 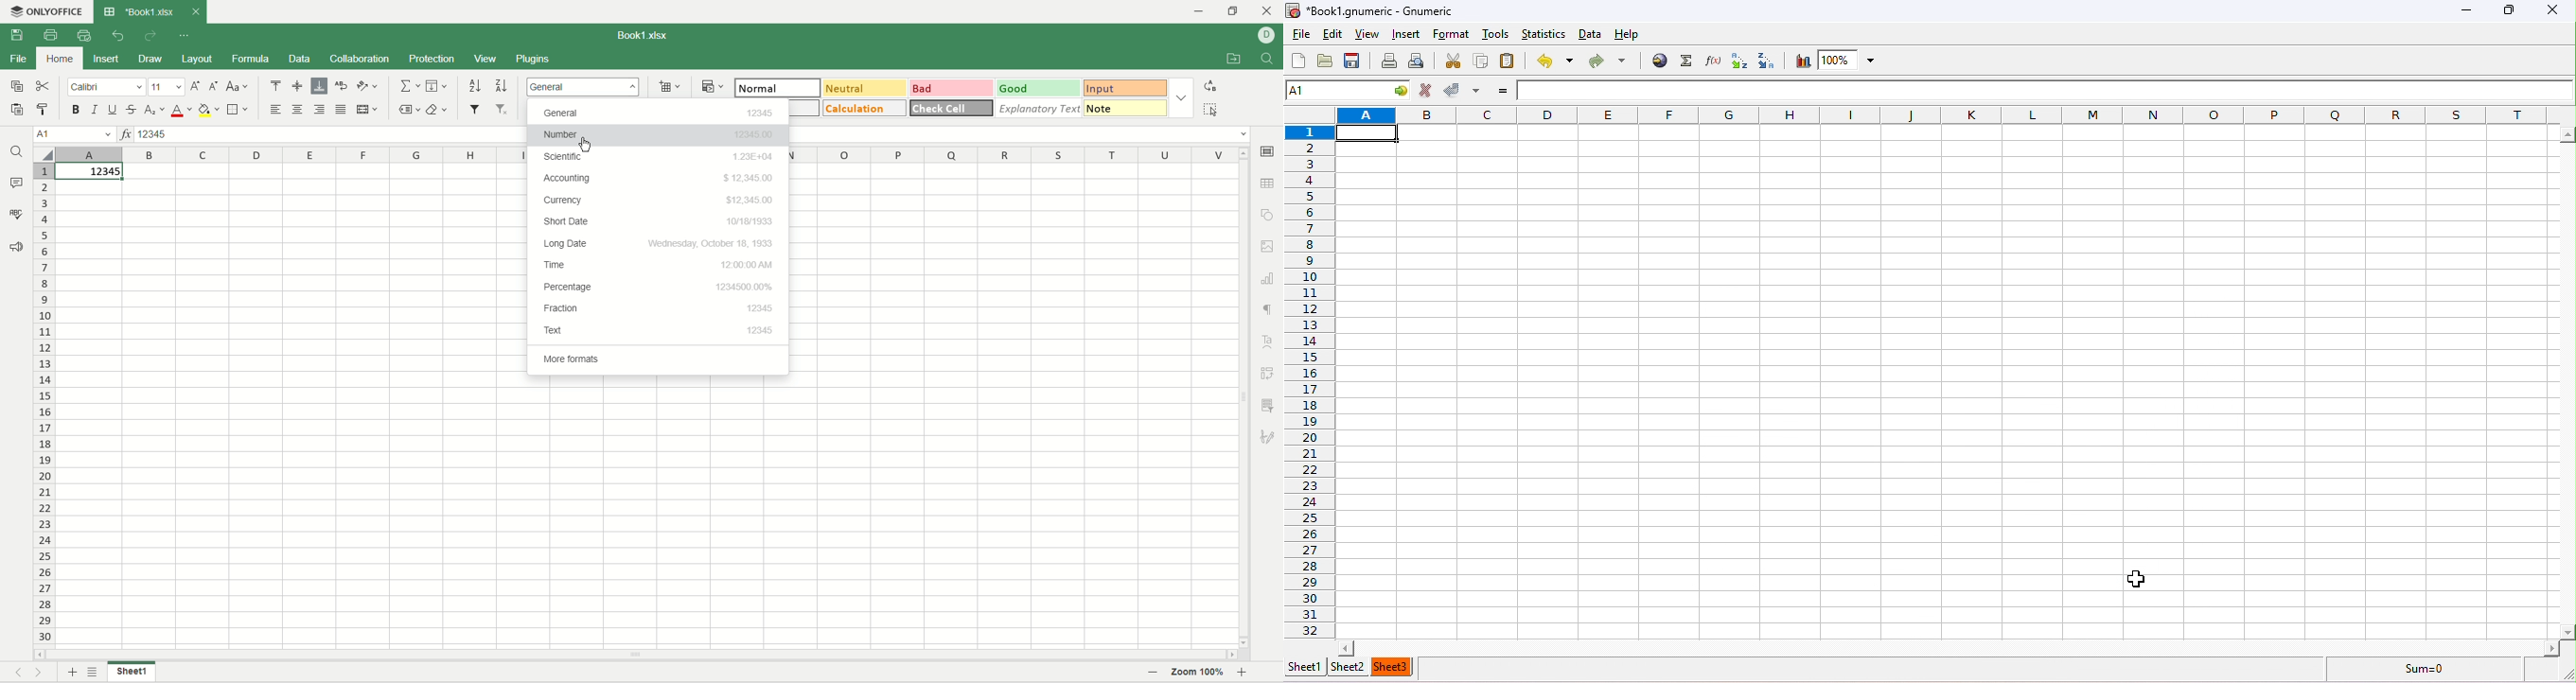 I want to click on find, so click(x=1268, y=59).